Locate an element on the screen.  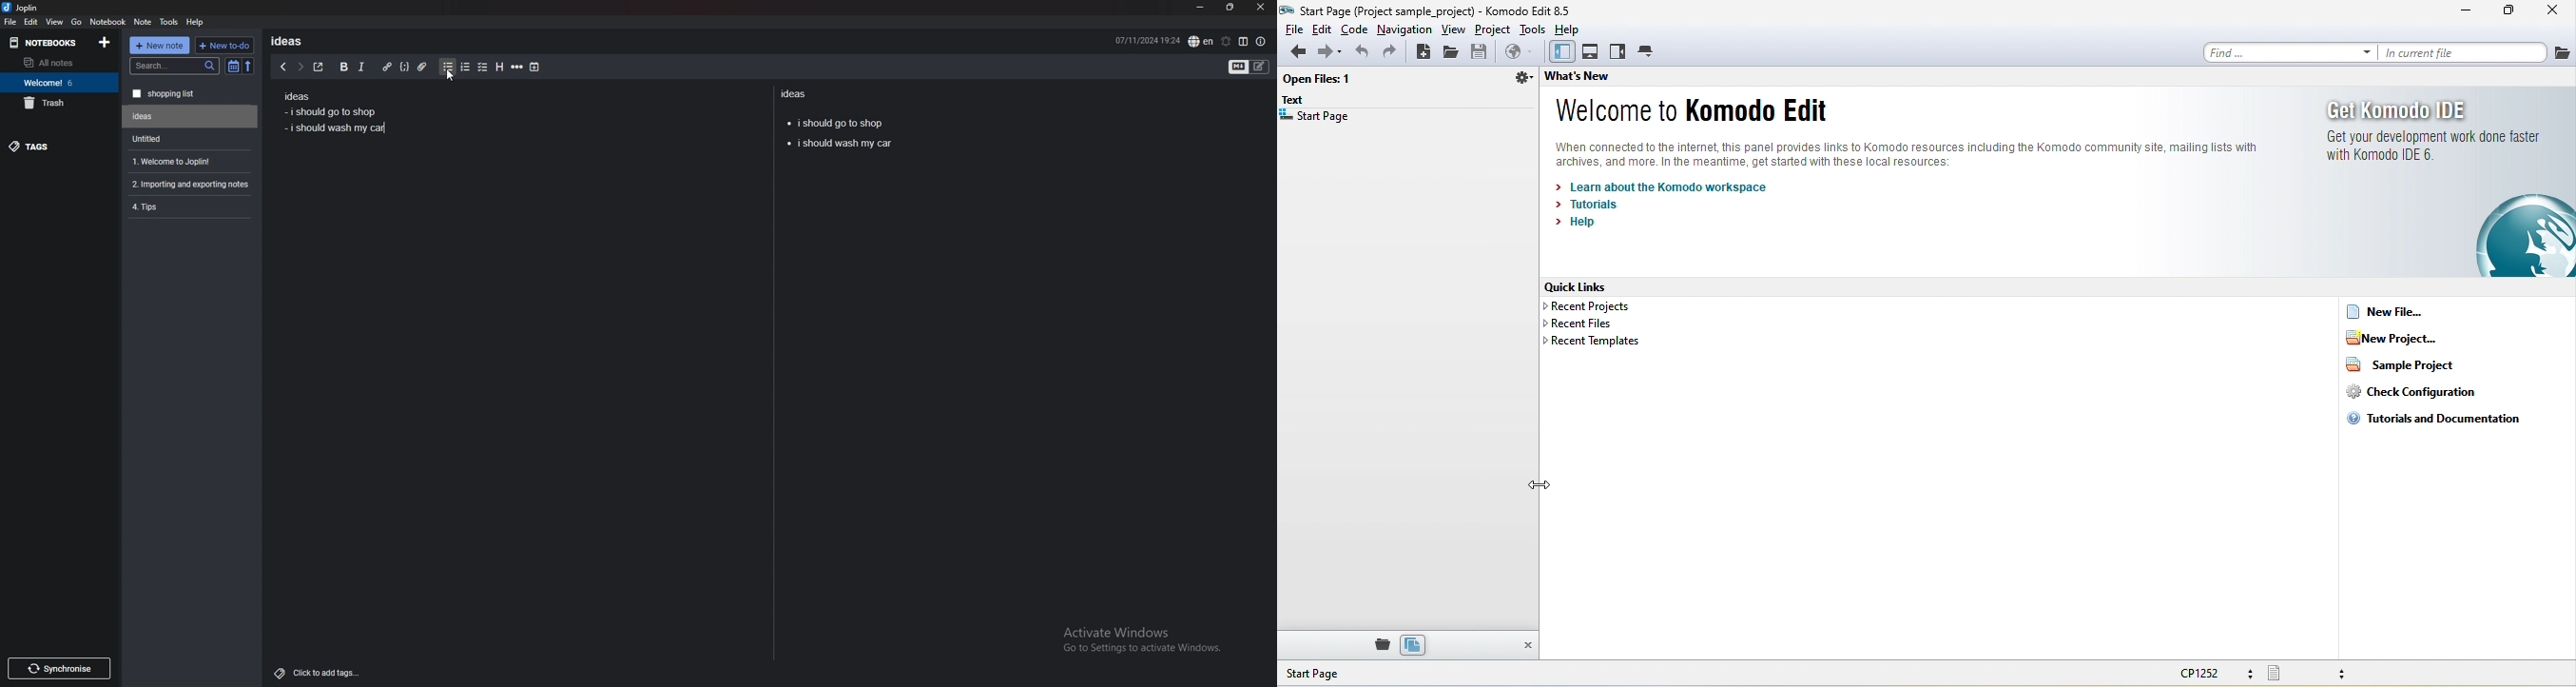
new project is located at coordinates (2410, 338).